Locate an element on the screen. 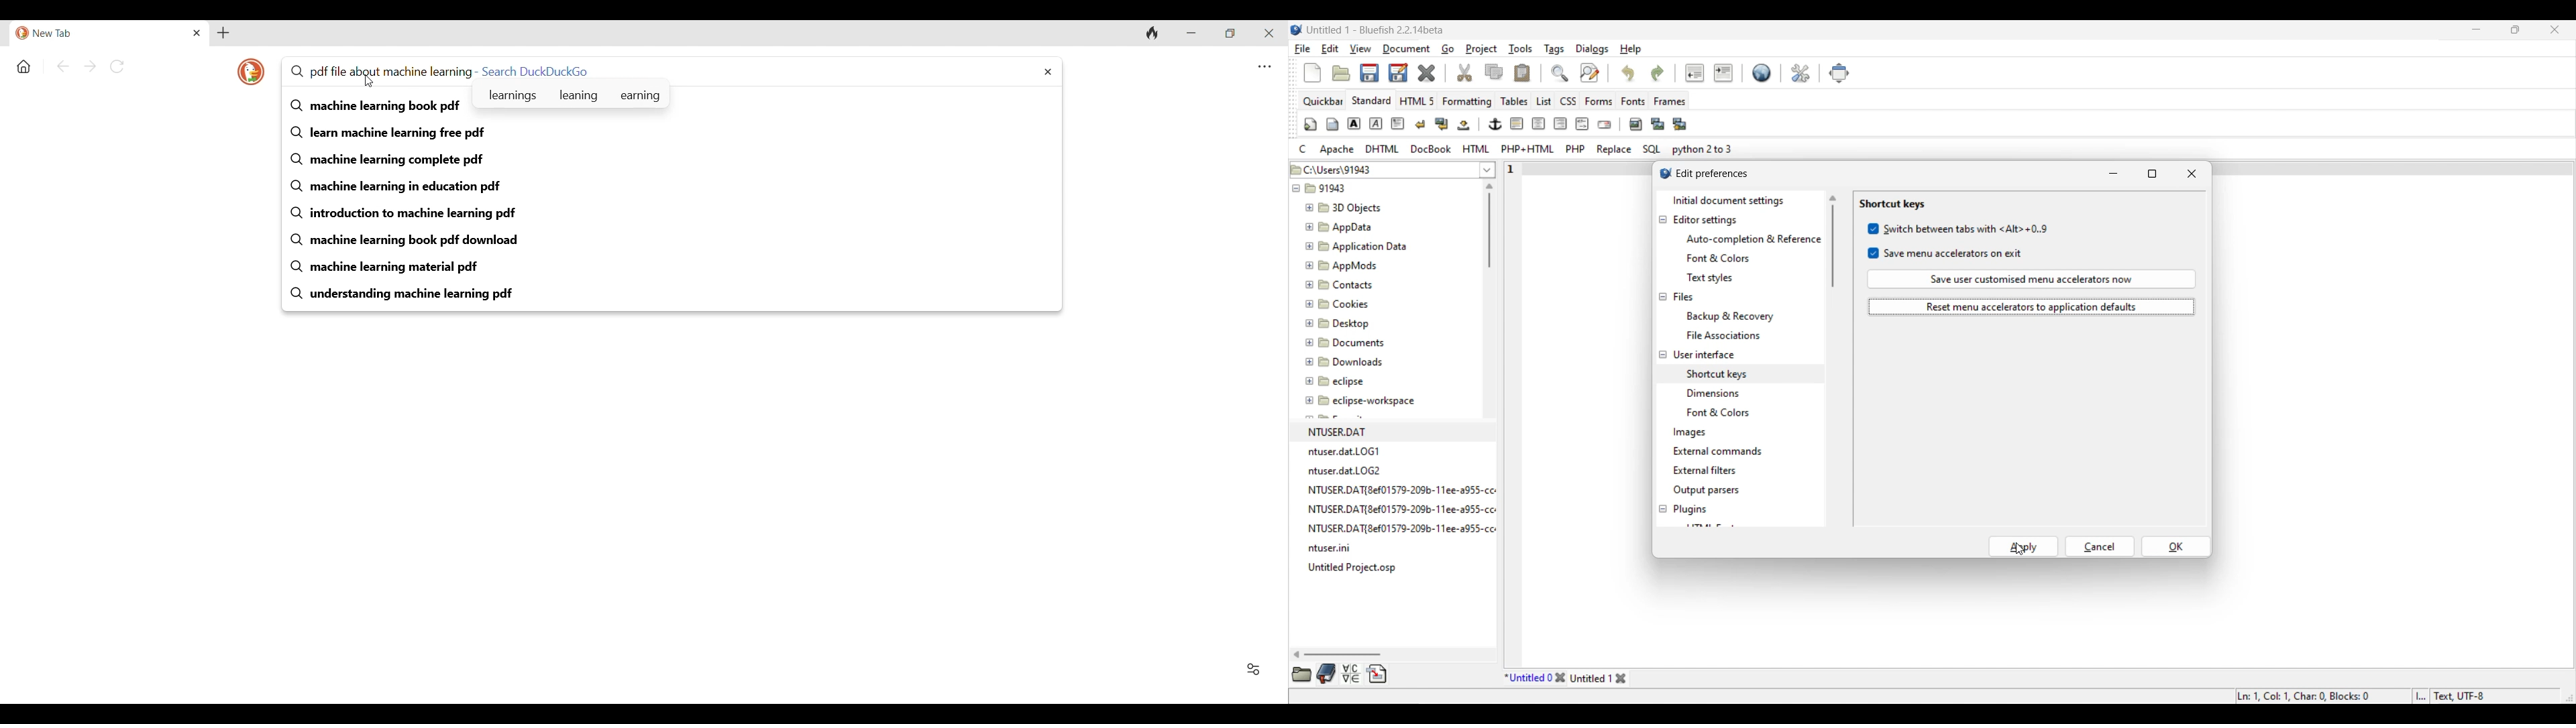  Search and replace is located at coordinates (1574, 72).